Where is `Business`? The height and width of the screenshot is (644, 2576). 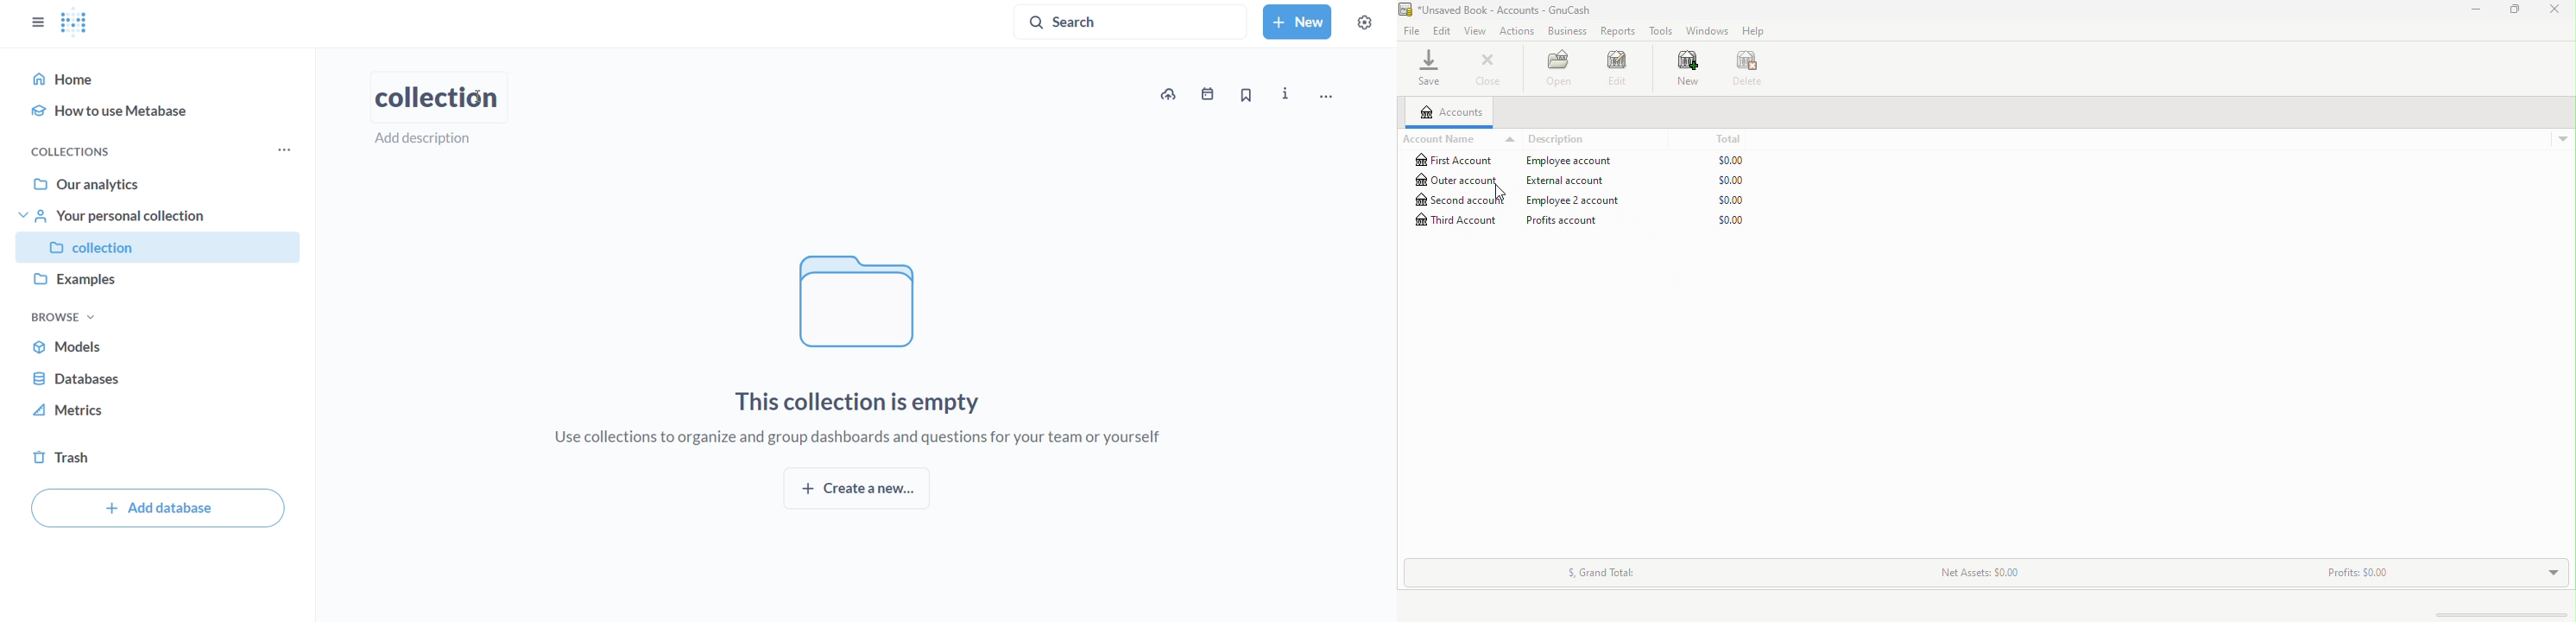
Business is located at coordinates (1565, 31).